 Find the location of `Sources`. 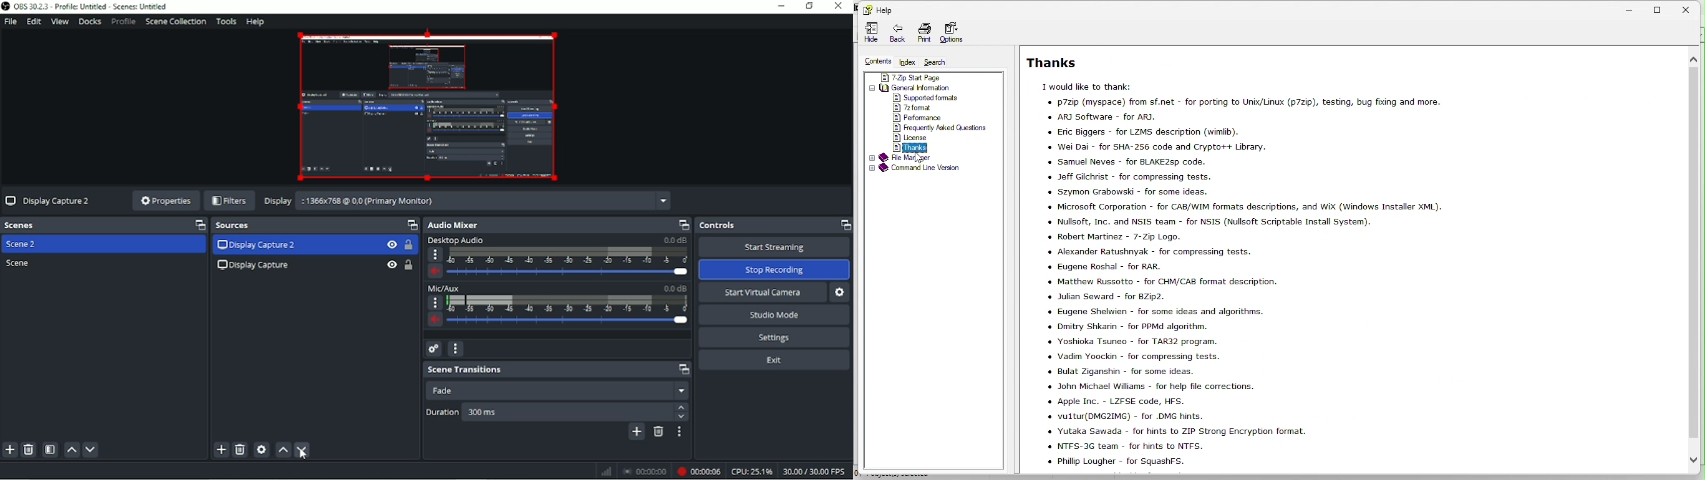

Sources is located at coordinates (315, 226).